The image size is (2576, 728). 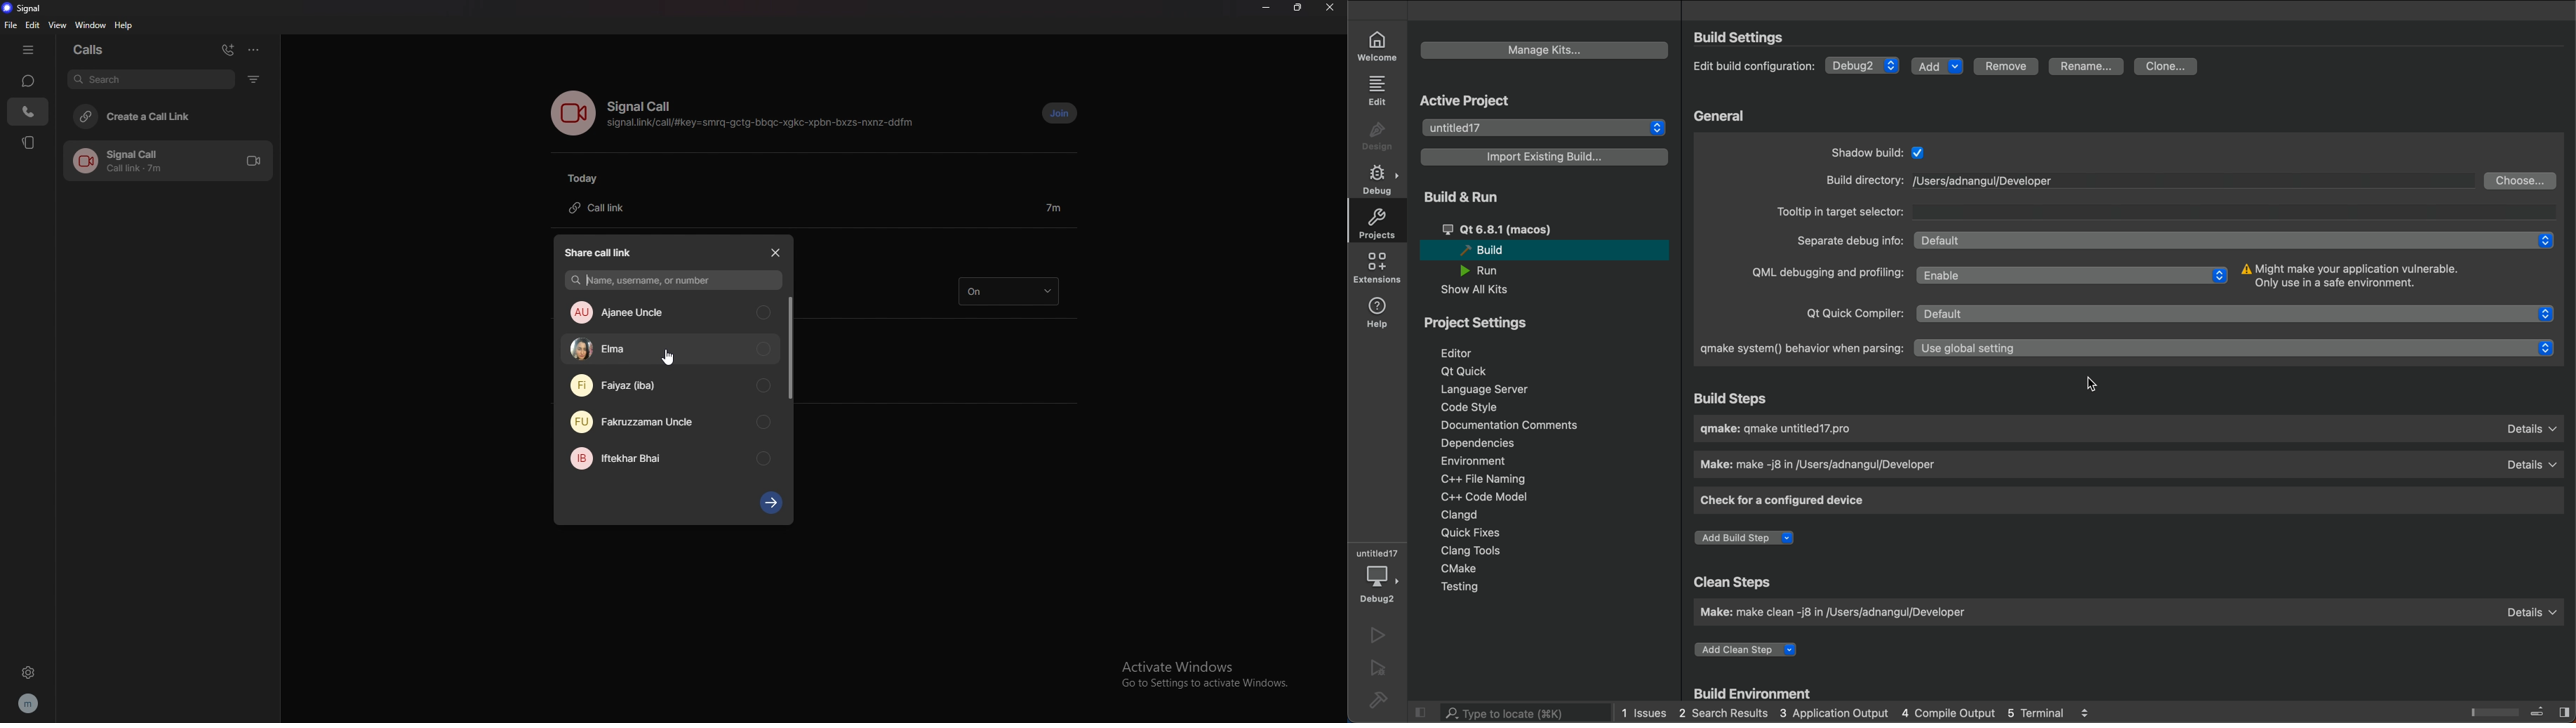 What do you see at coordinates (1739, 543) in the screenshot?
I see `add build step` at bounding box center [1739, 543].